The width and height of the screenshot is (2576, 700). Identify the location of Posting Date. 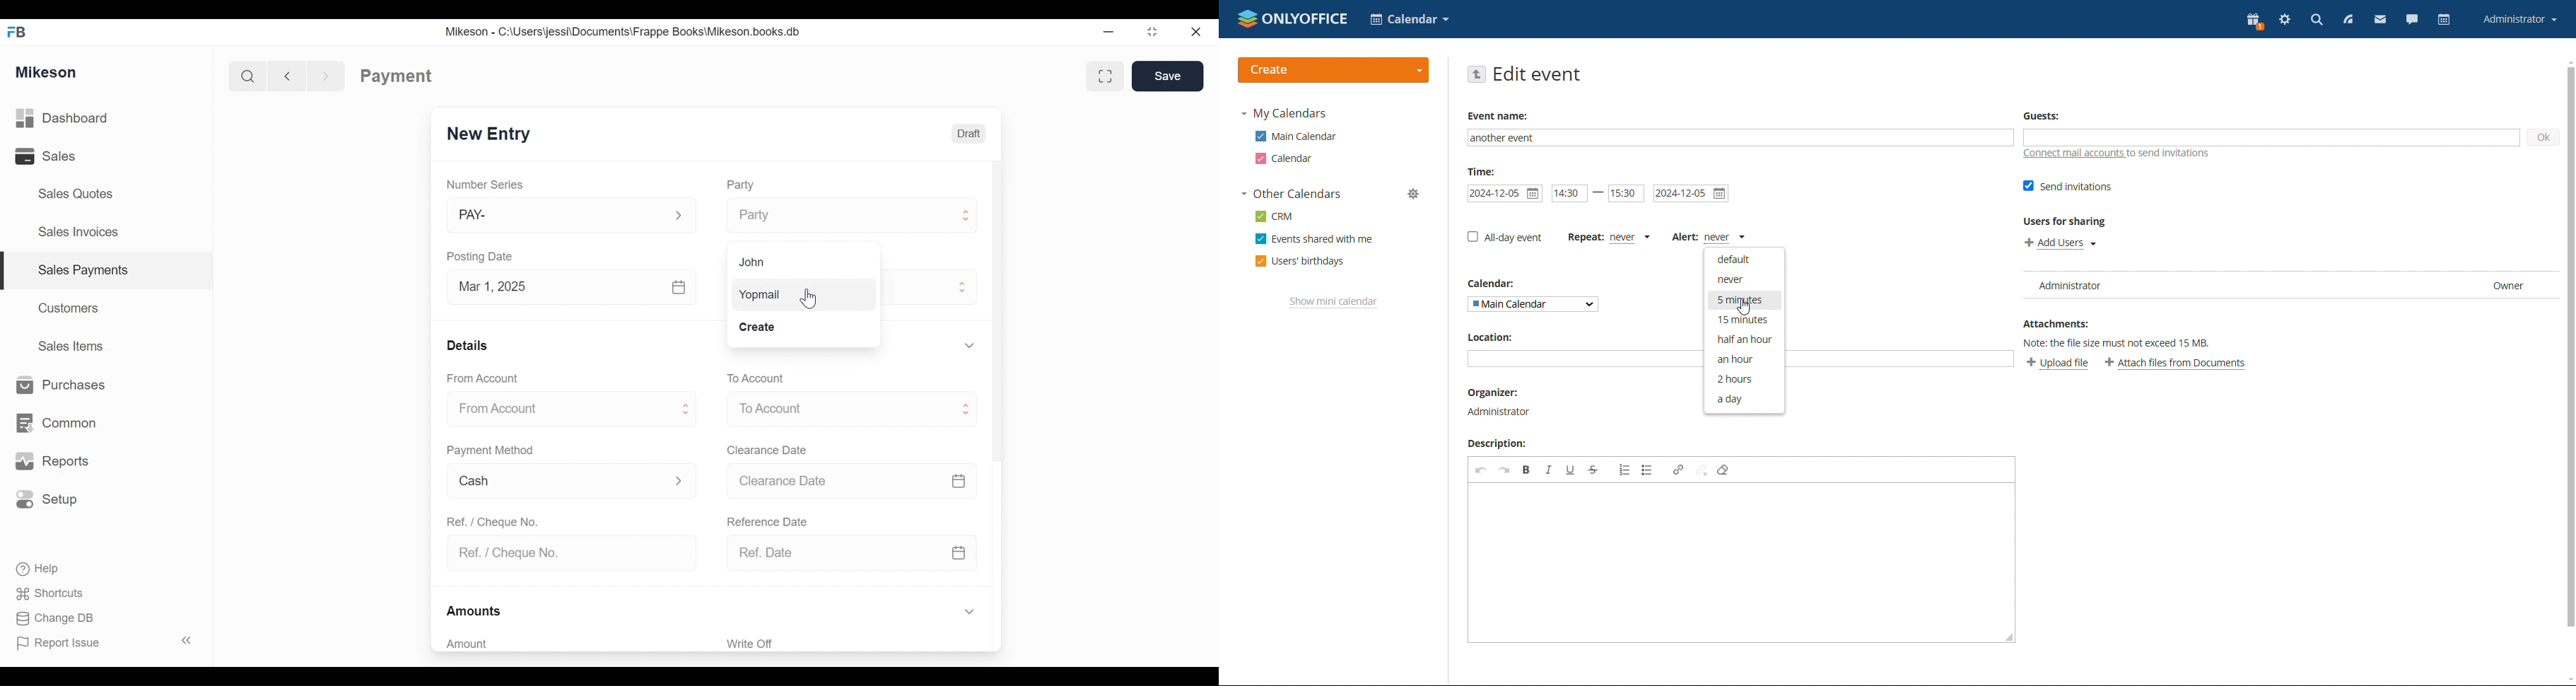
(487, 257).